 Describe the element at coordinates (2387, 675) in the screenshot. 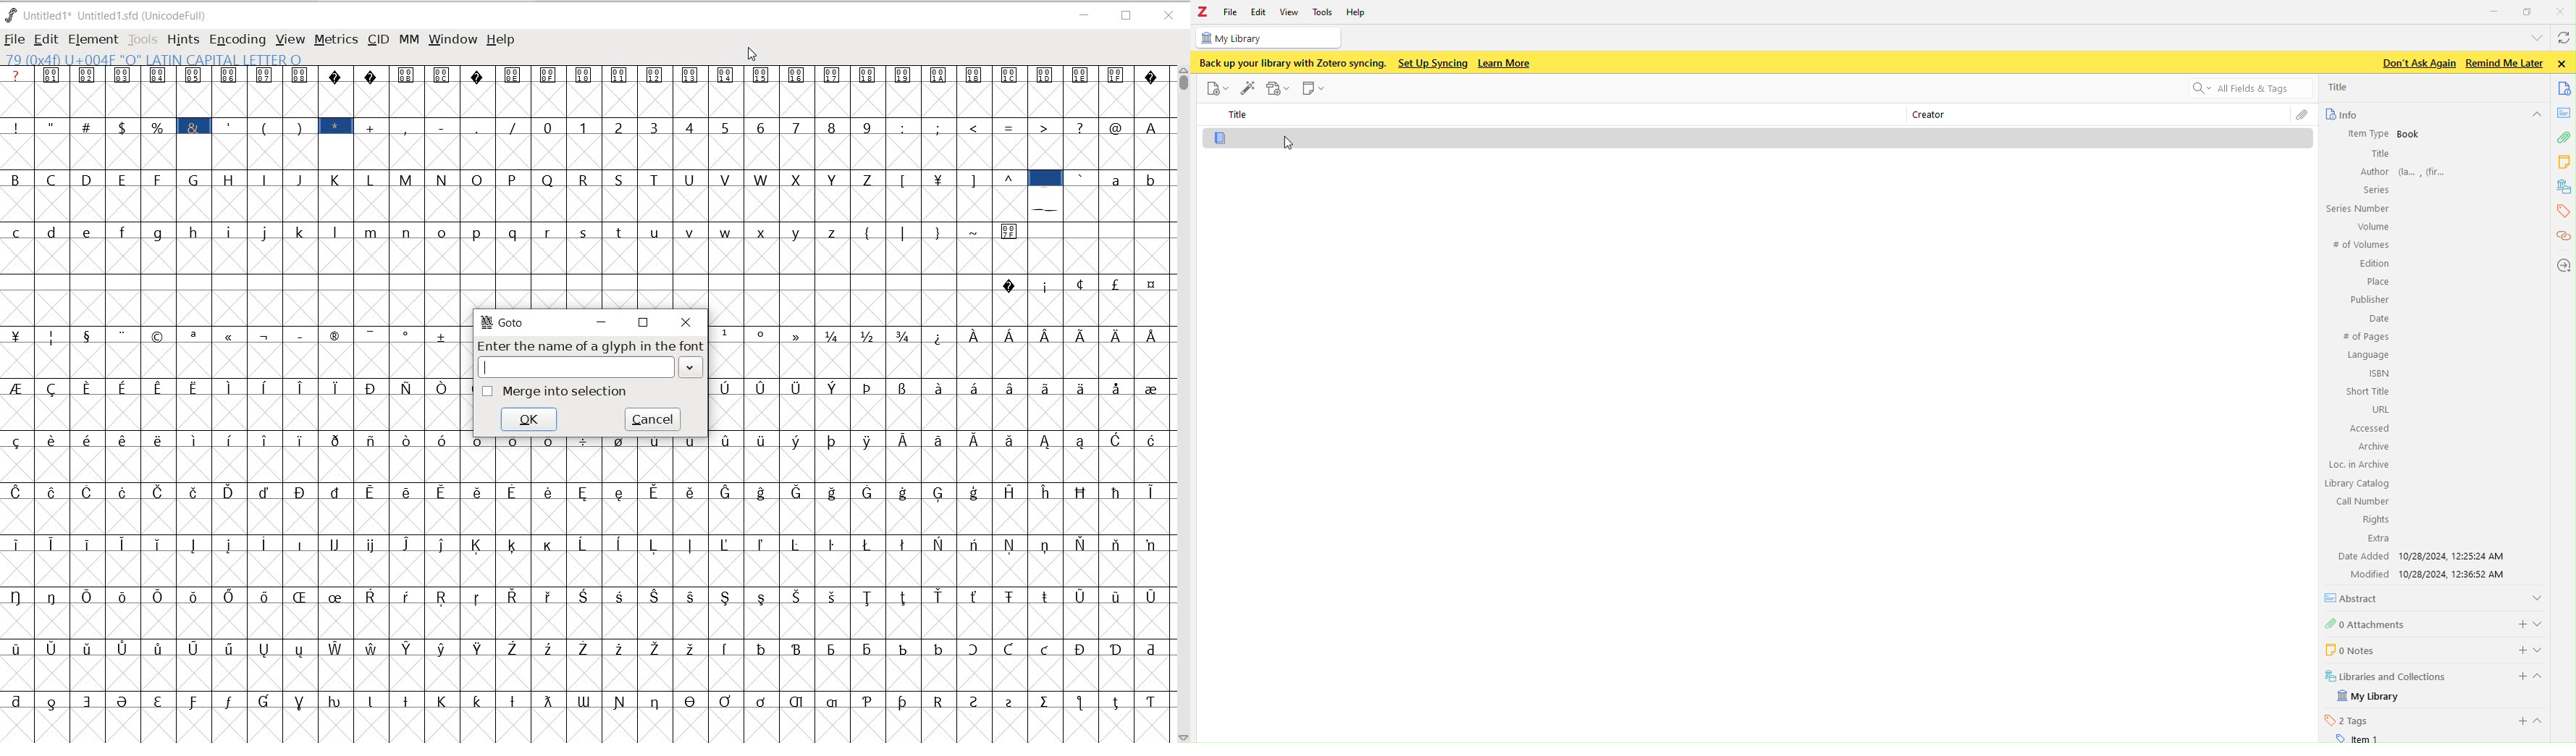

I see `5 Libraries and Collections` at that location.